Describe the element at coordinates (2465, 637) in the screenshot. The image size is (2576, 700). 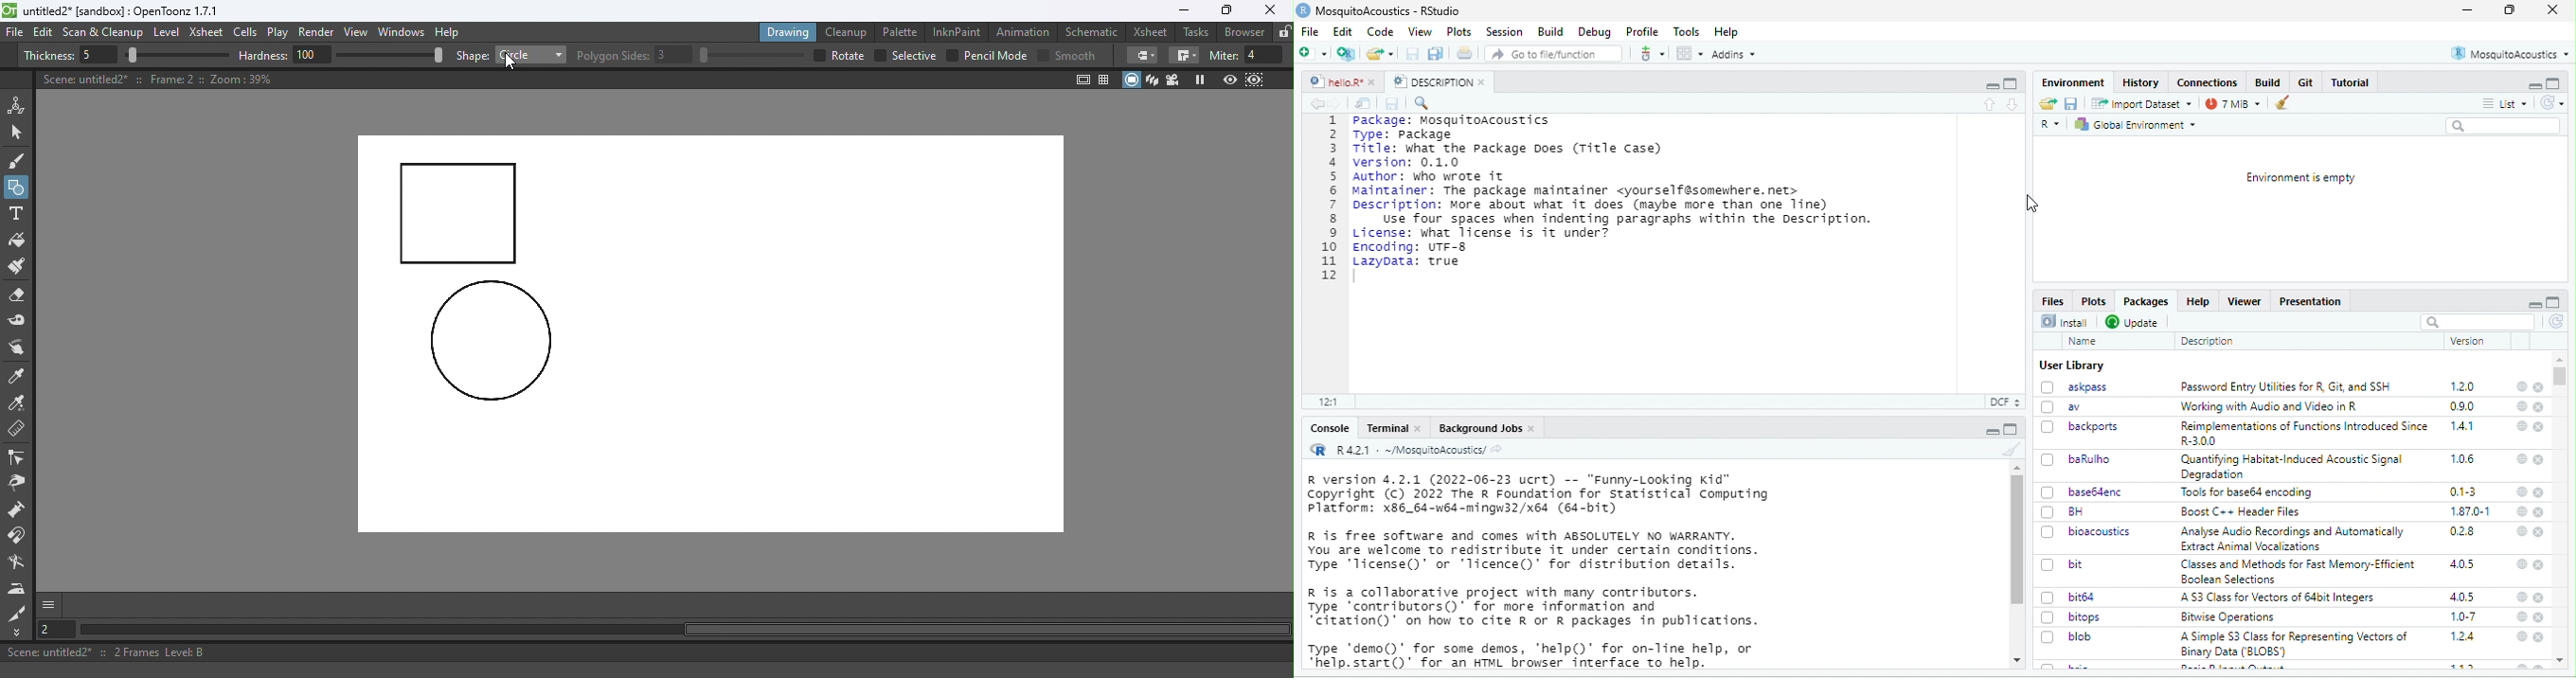
I see `1.2.4` at that location.